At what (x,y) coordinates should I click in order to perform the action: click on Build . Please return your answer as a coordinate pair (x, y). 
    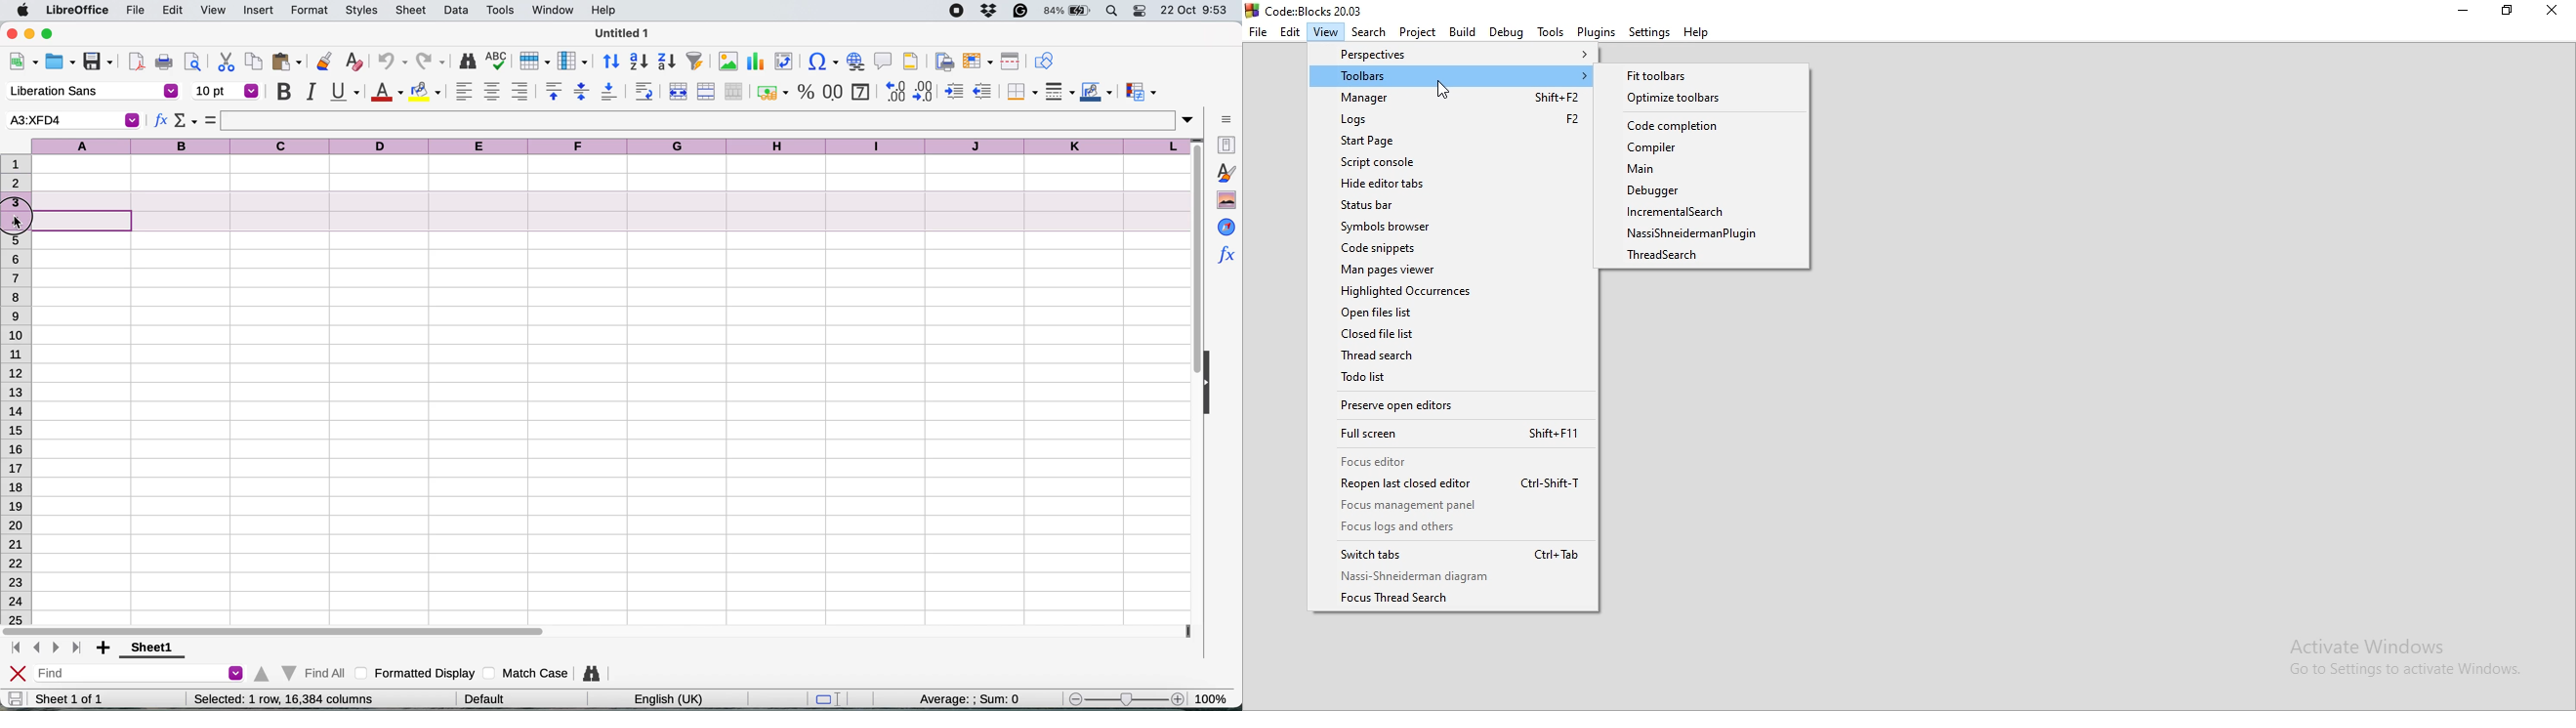
    Looking at the image, I should click on (1460, 32).